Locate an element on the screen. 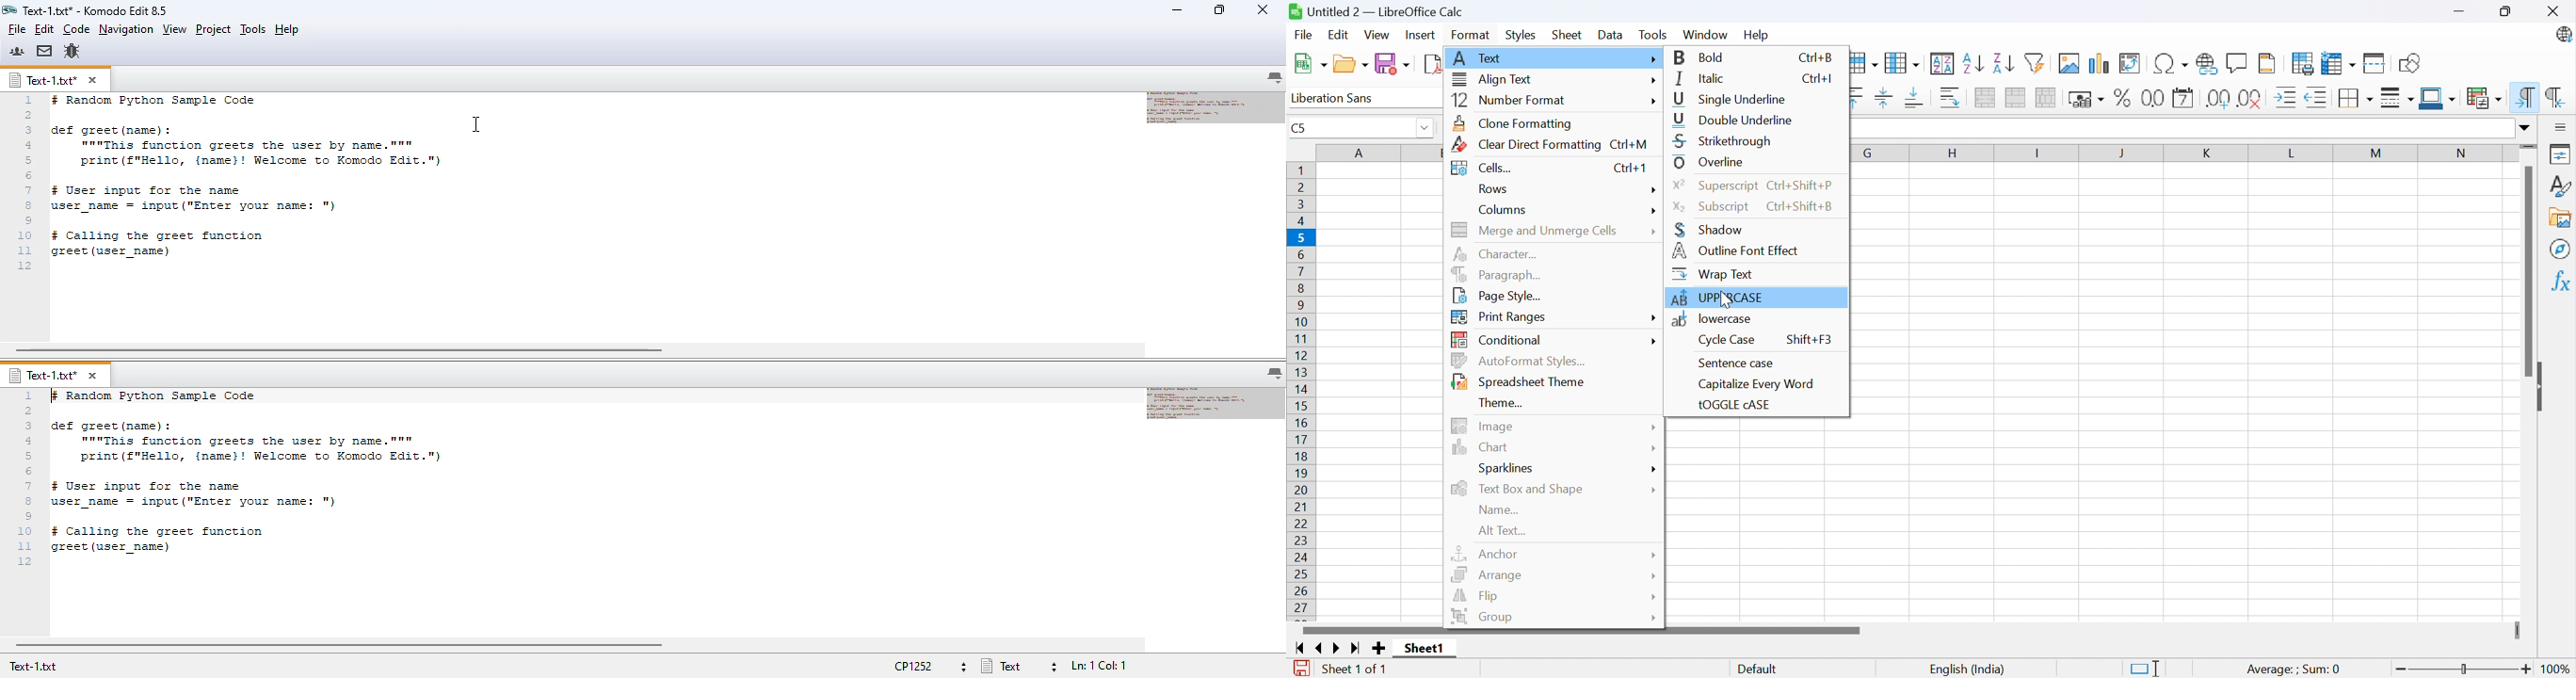  Number format is located at coordinates (1509, 98).